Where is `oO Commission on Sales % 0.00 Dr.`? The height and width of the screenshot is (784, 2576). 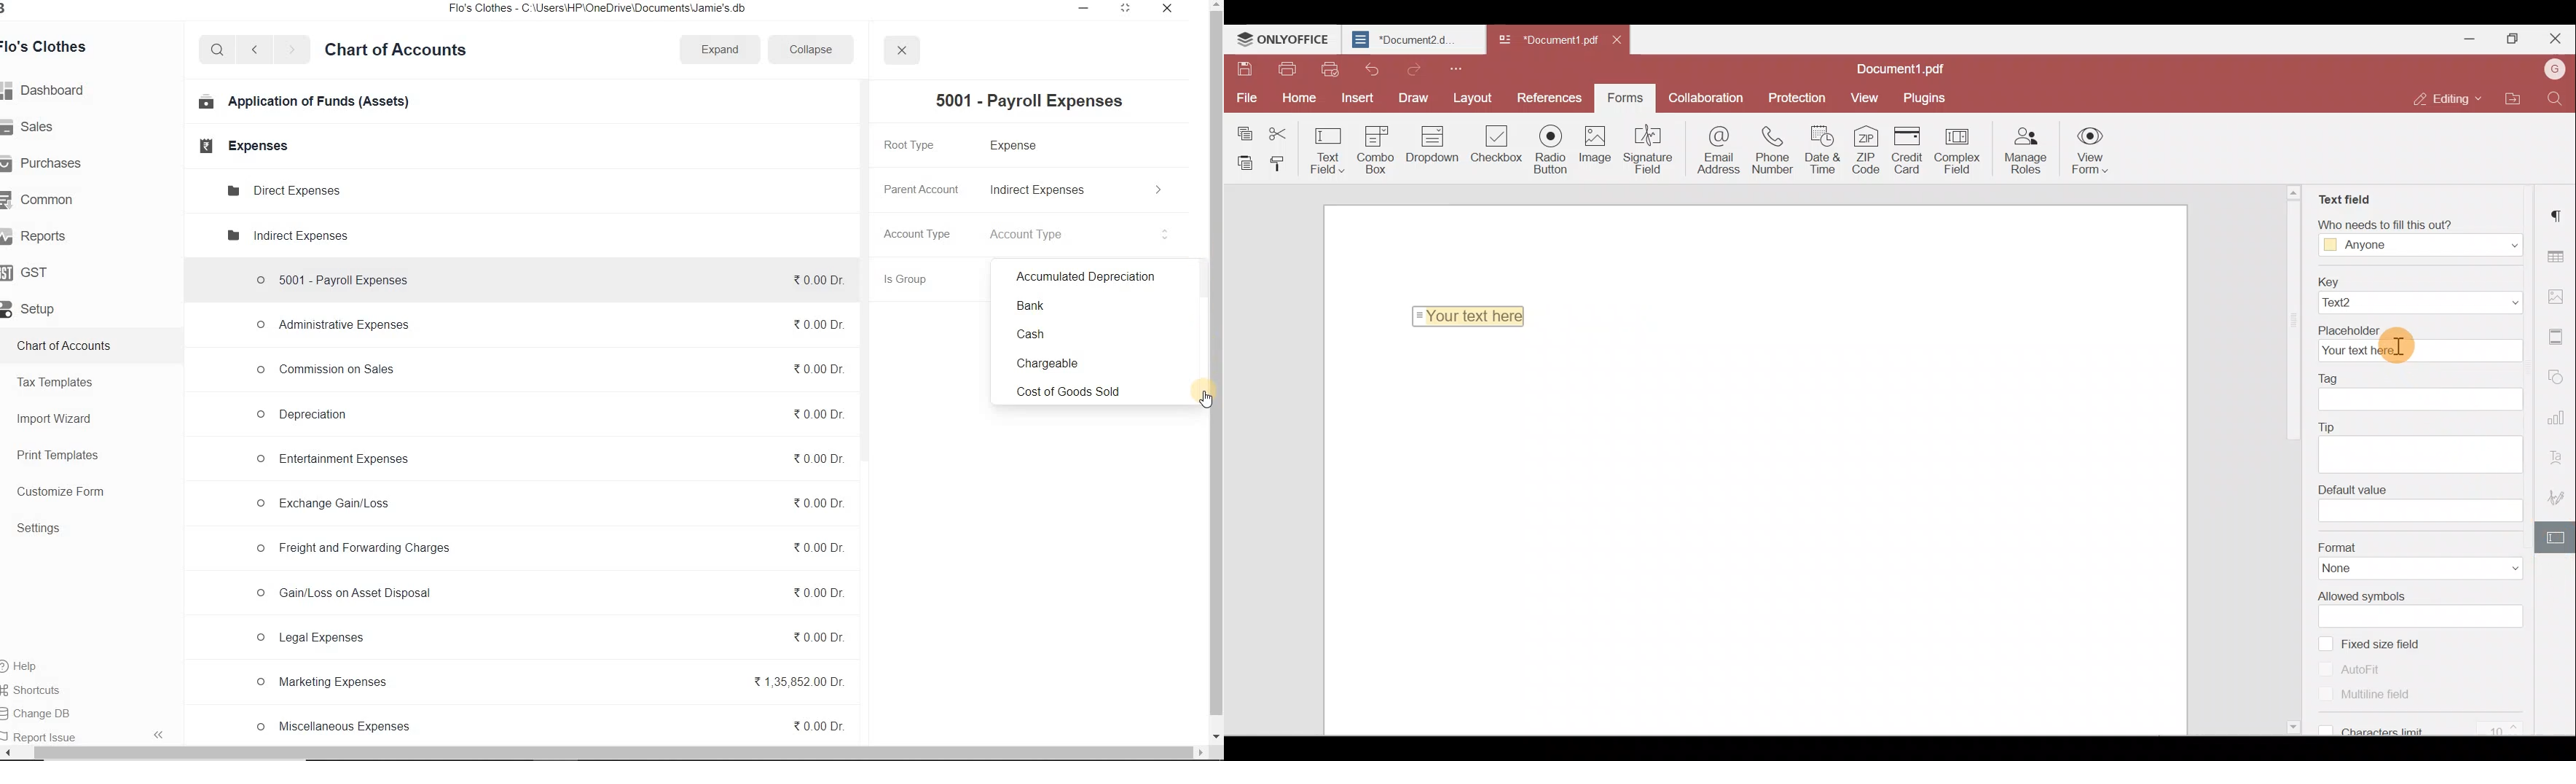 oO Commission on Sales % 0.00 Dr. is located at coordinates (551, 369).